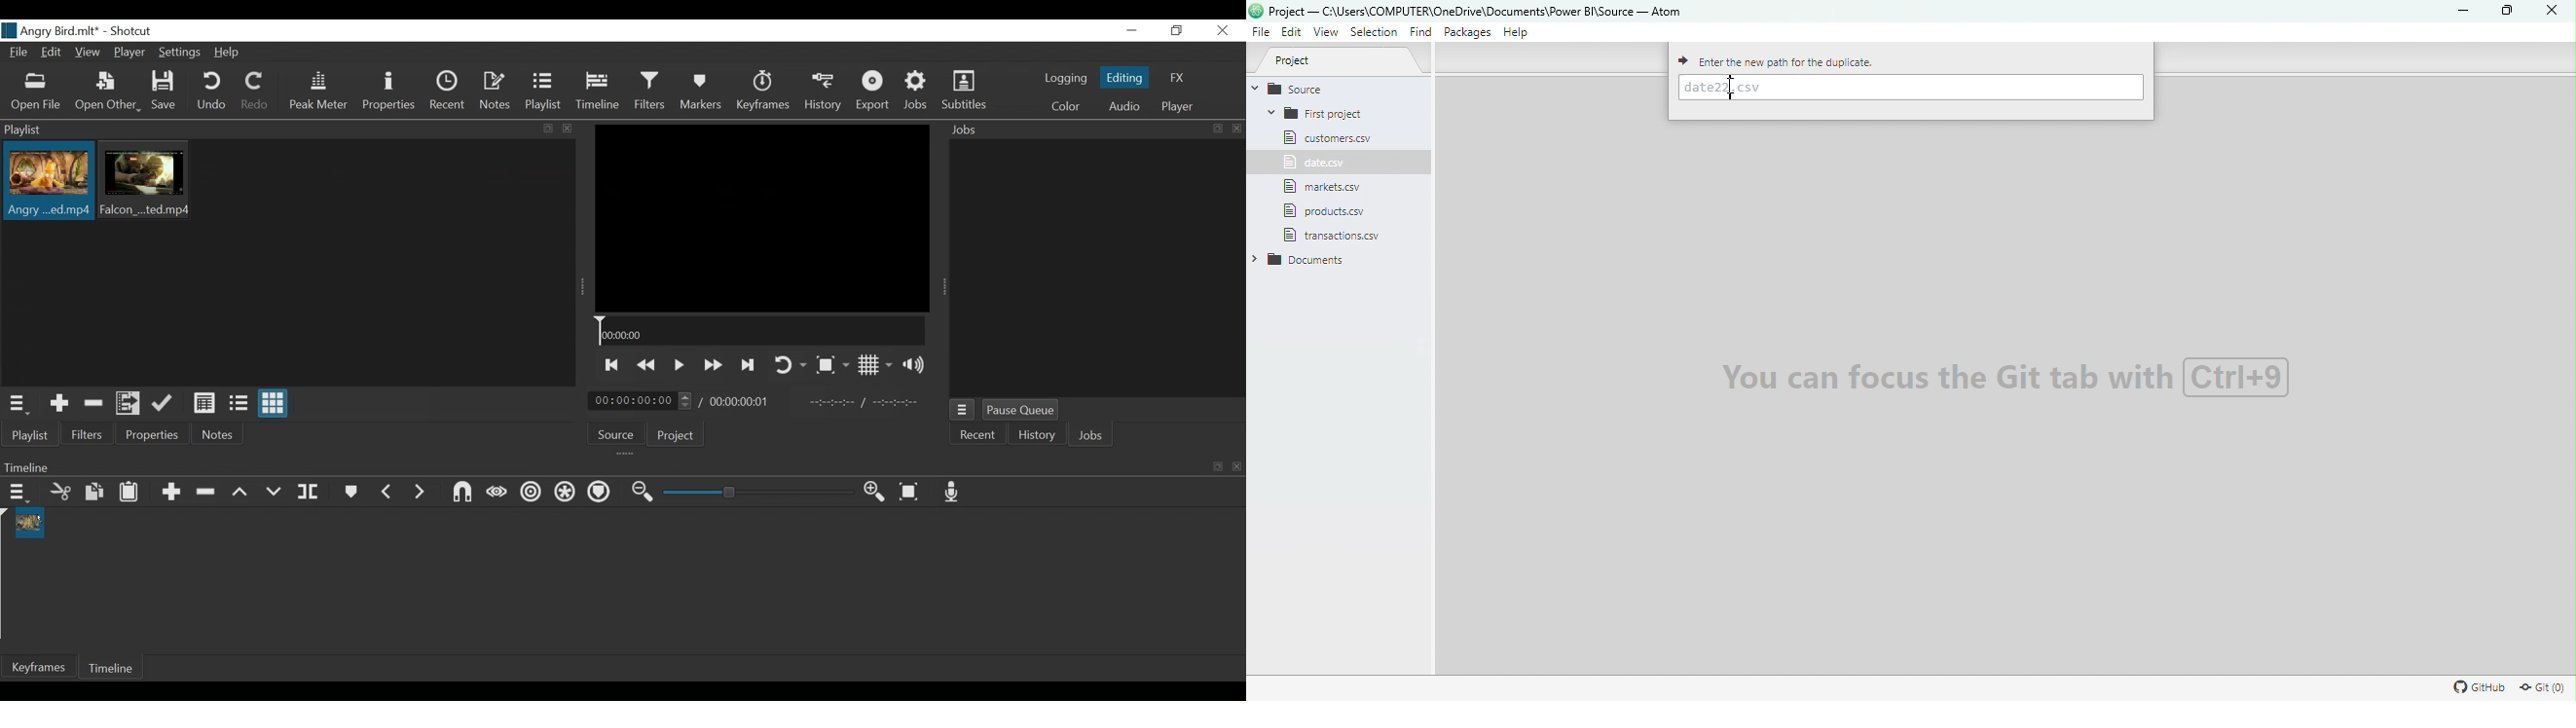 The image size is (2576, 728). What do you see at coordinates (1124, 78) in the screenshot?
I see `Editing` at bounding box center [1124, 78].